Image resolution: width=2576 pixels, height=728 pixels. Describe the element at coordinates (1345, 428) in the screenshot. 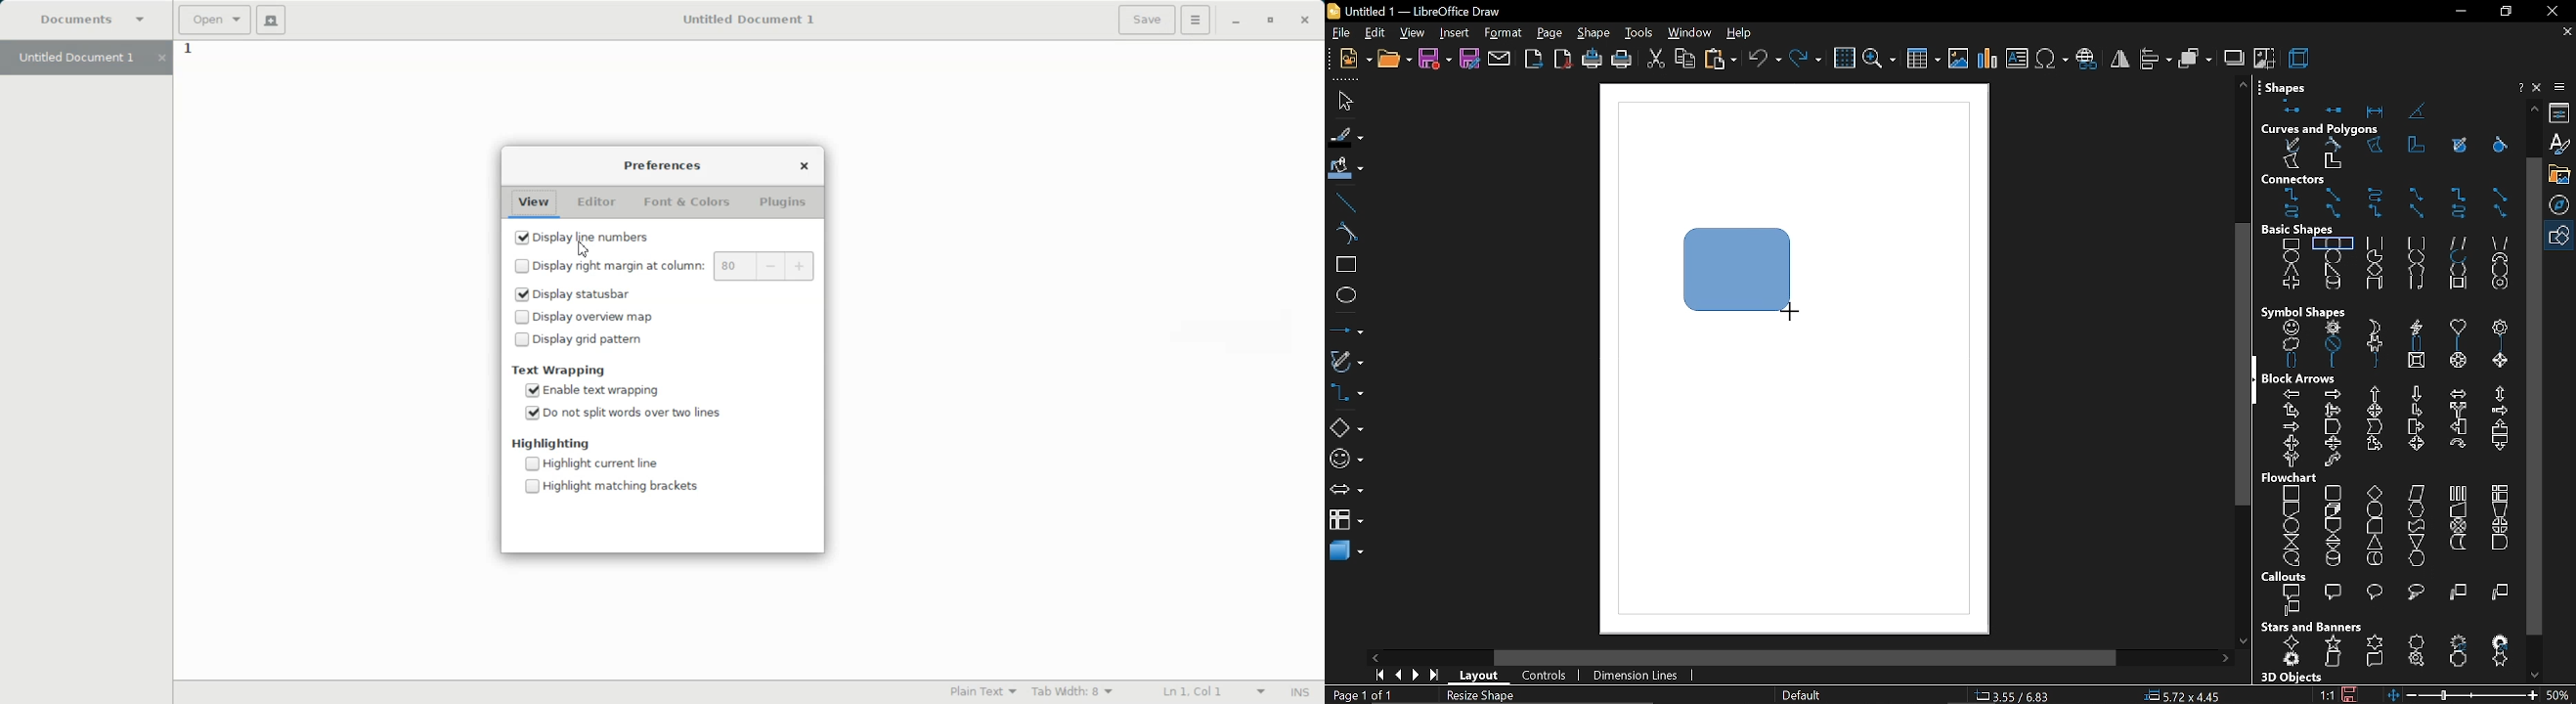

I see `basic shapes` at that location.